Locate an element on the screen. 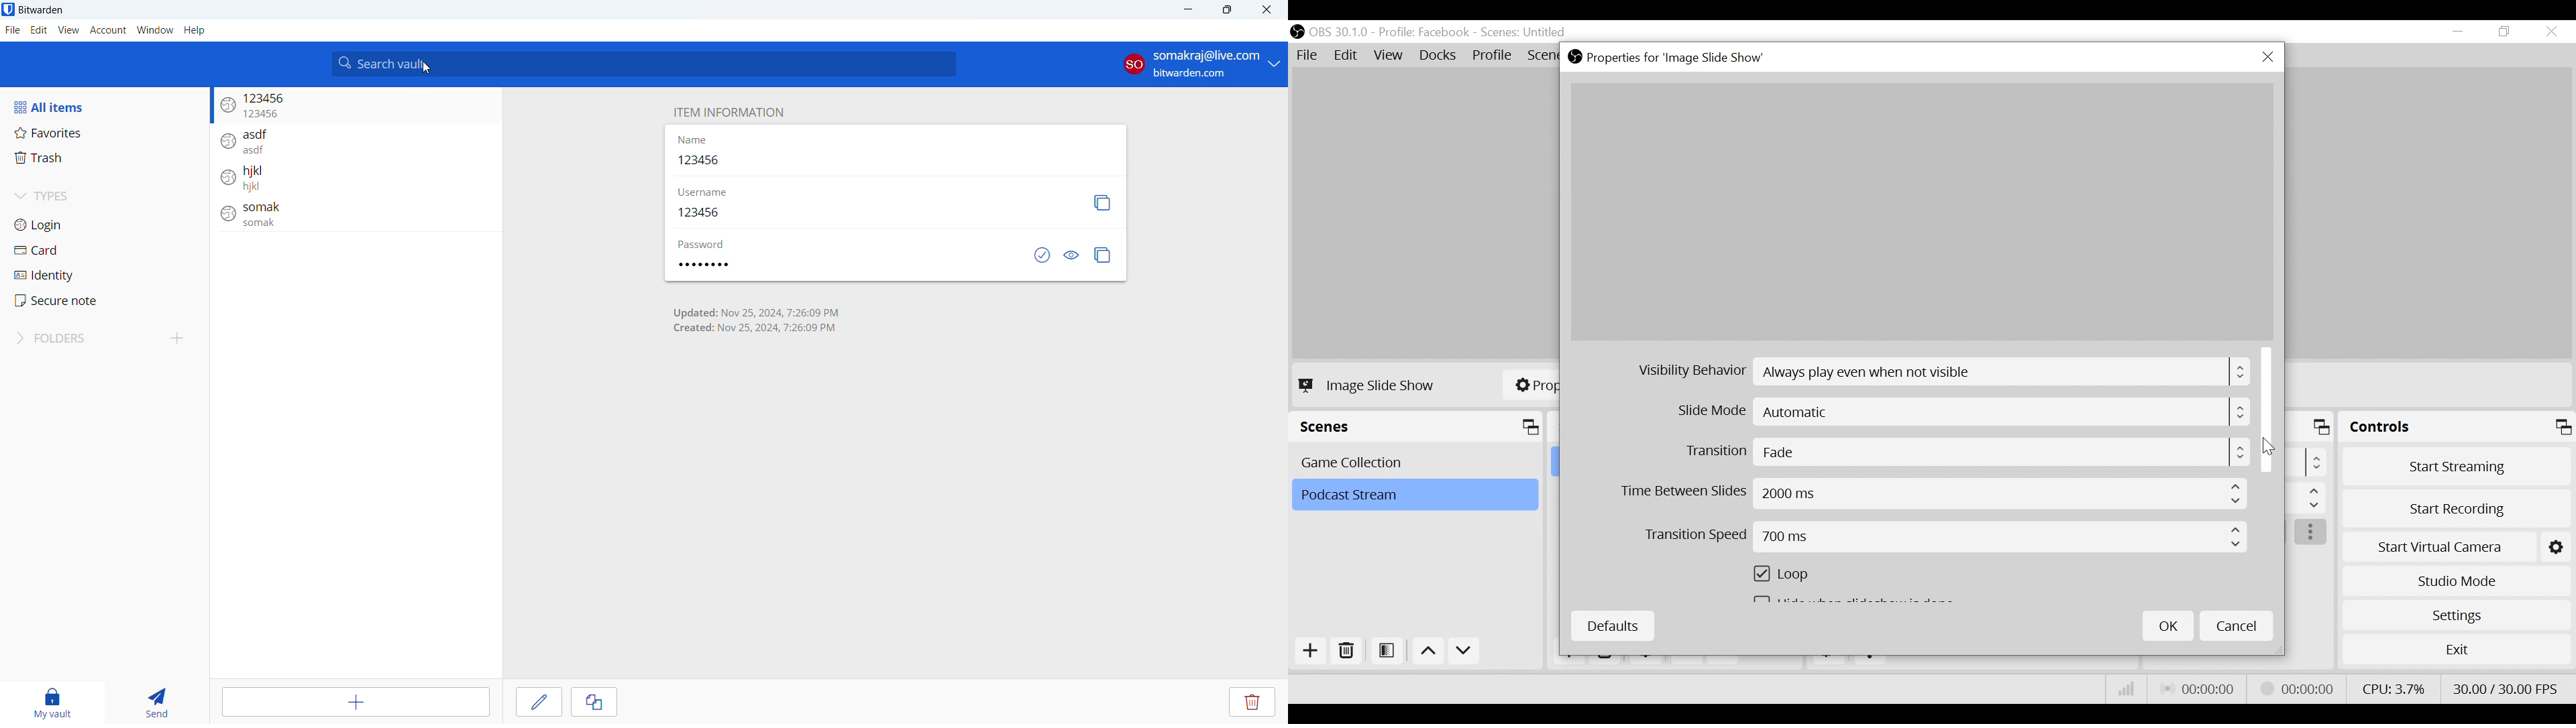  view is located at coordinates (69, 30).